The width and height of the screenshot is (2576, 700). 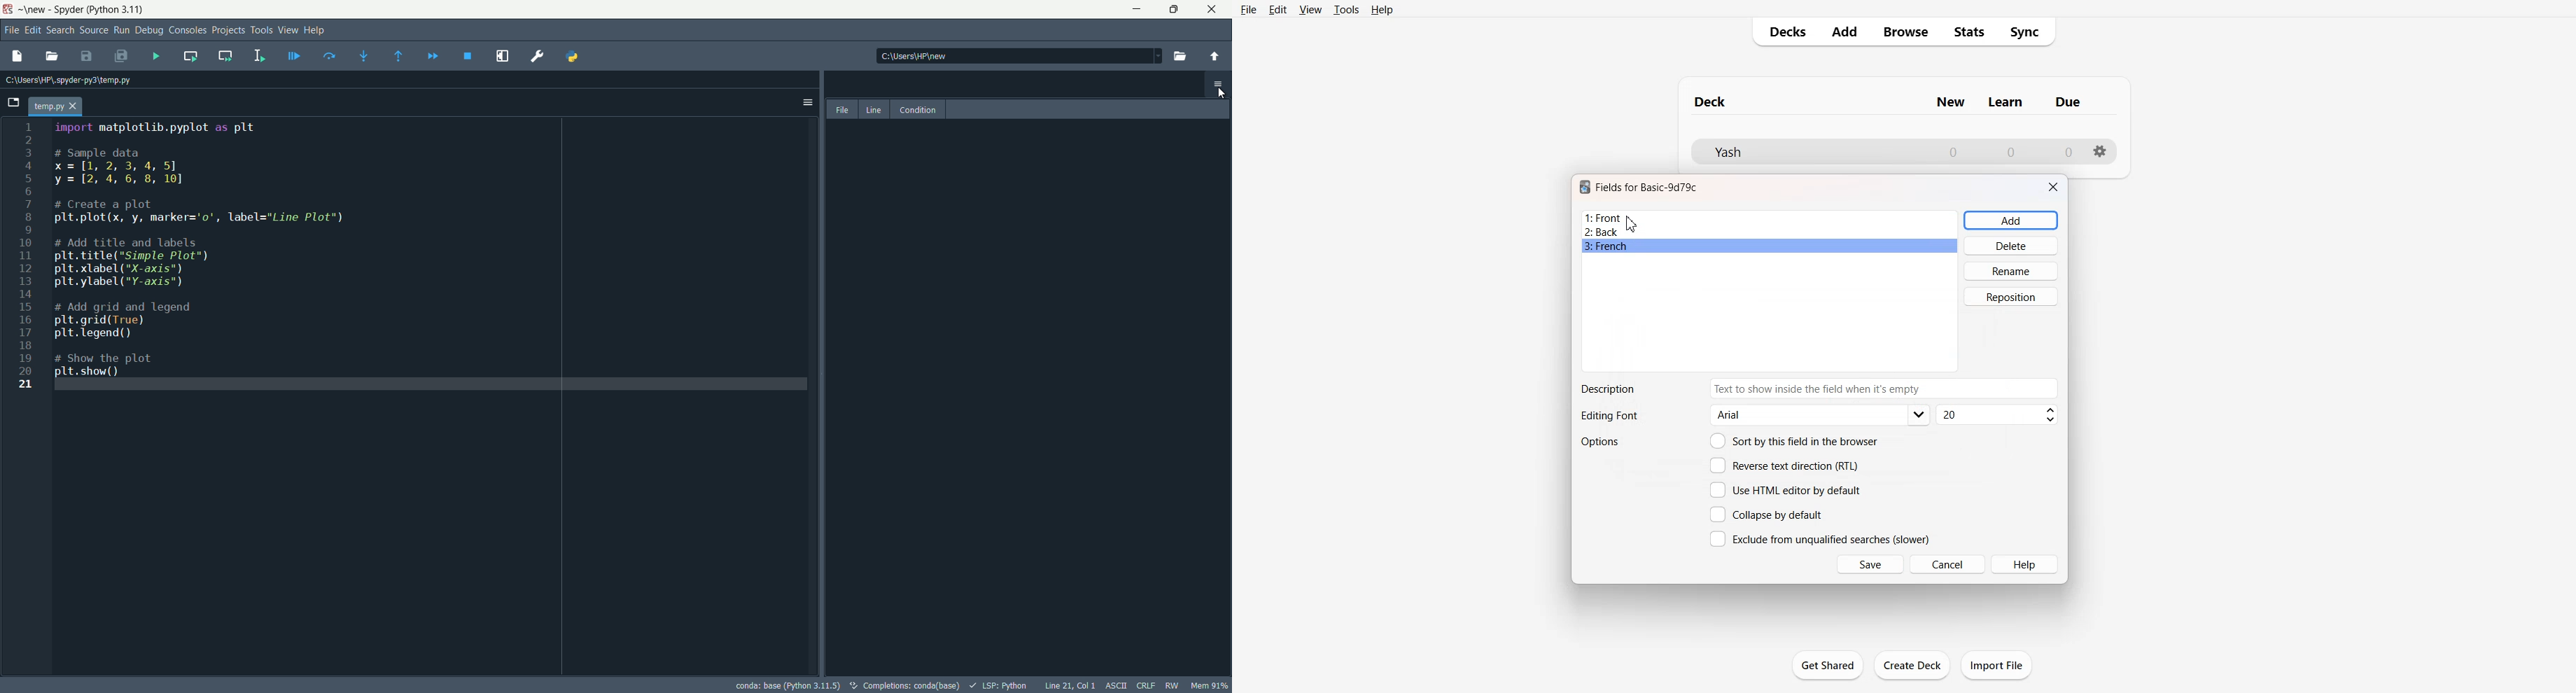 I want to click on maximize app, so click(x=1214, y=10).